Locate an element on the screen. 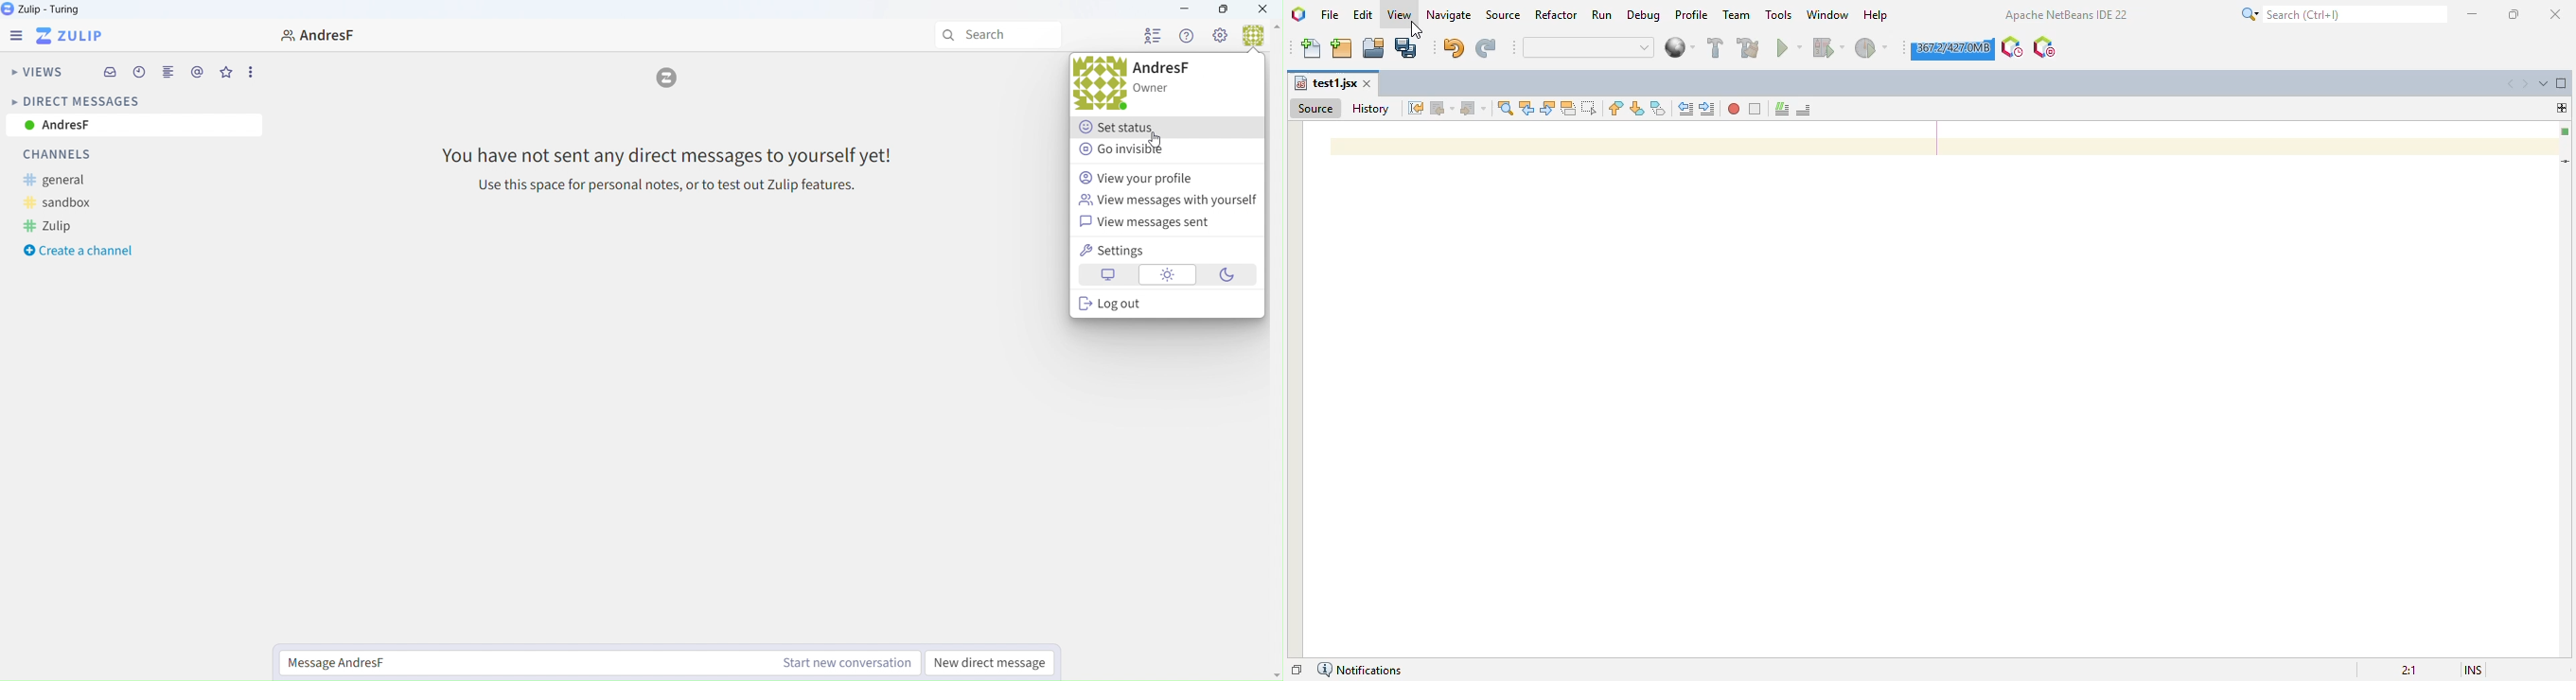 Image resolution: width=2576 pixels, height=700 pixels. toggle bookmark is located at coordinates (1659, 108).